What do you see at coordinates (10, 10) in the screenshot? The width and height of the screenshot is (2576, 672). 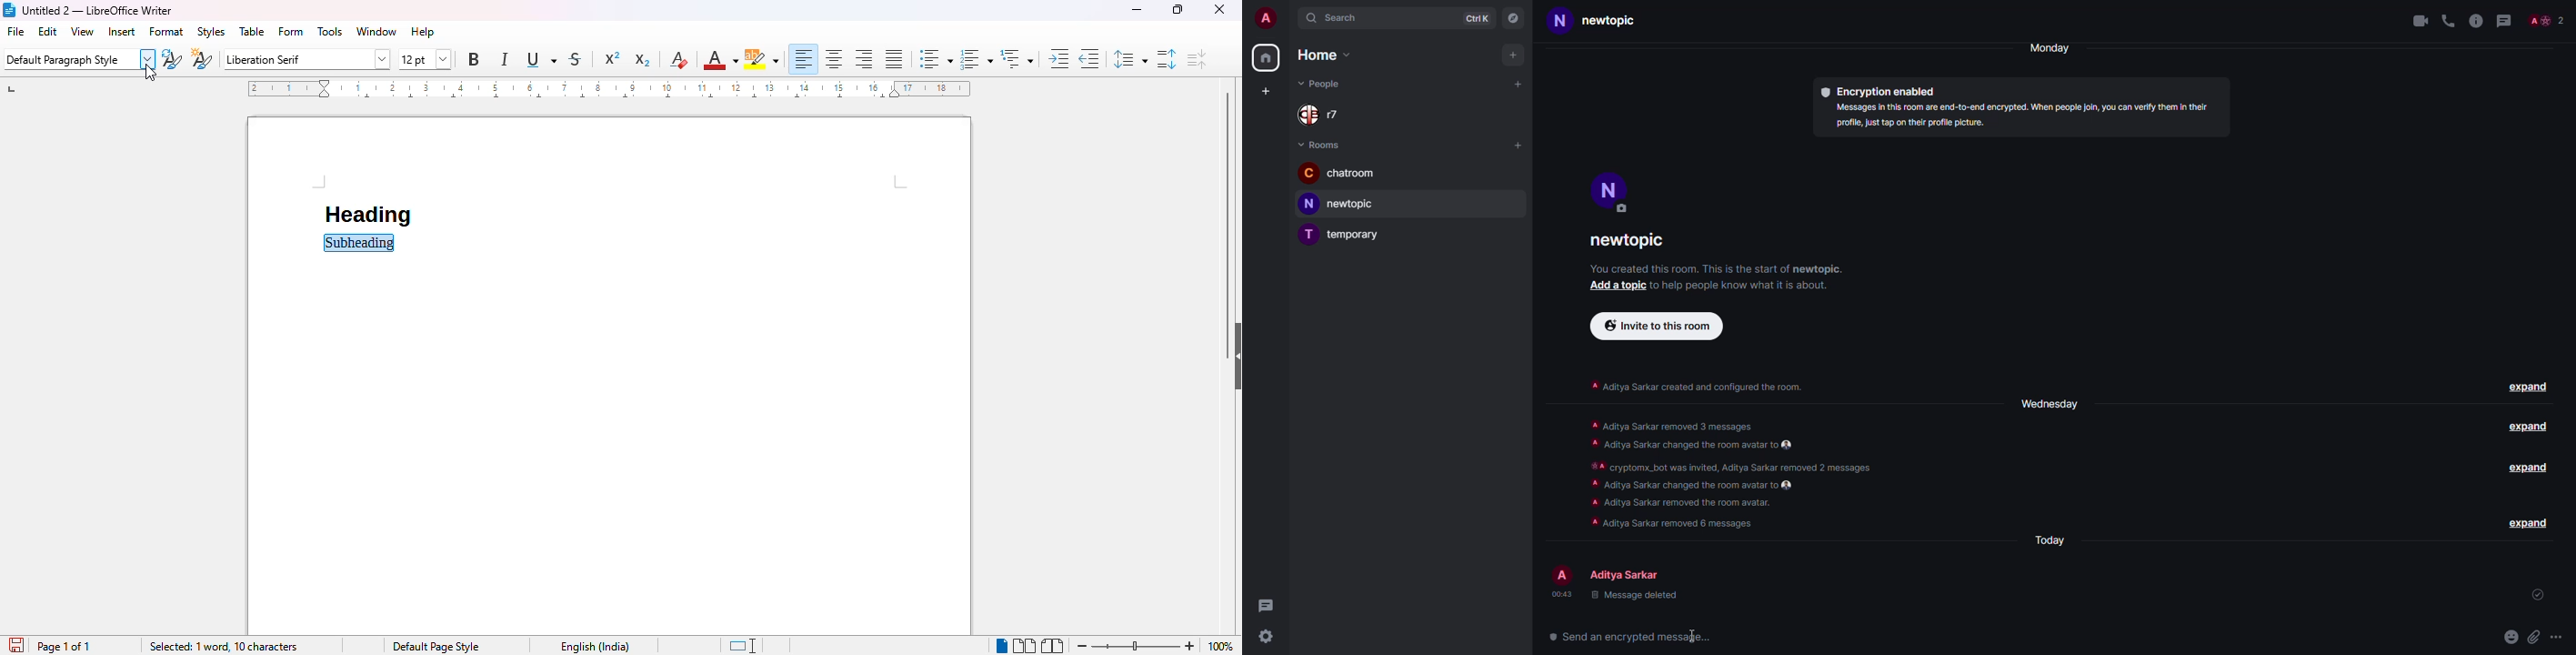 I see `logo` at bounding box center [10, 10].